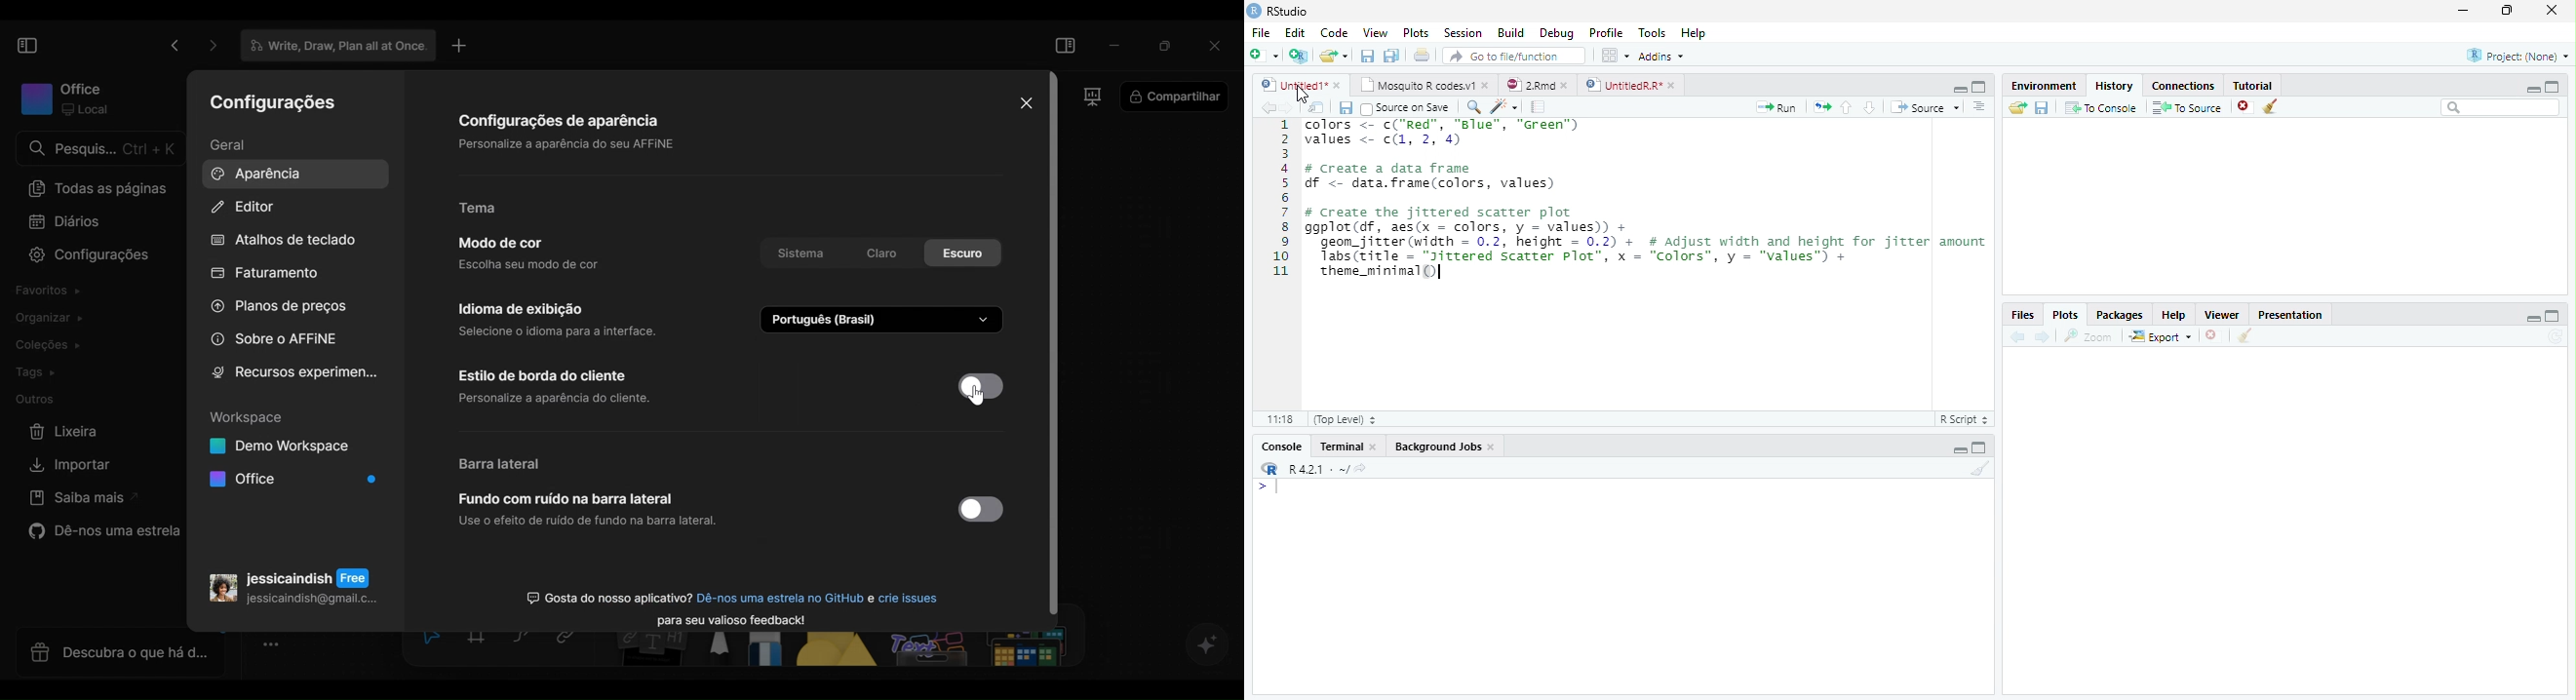 This screenshot has height=700, width=2576. What do you see at coordinates (1303, 94) in the screenshot?
I see `cursor` at bounding box center [1303, 94].